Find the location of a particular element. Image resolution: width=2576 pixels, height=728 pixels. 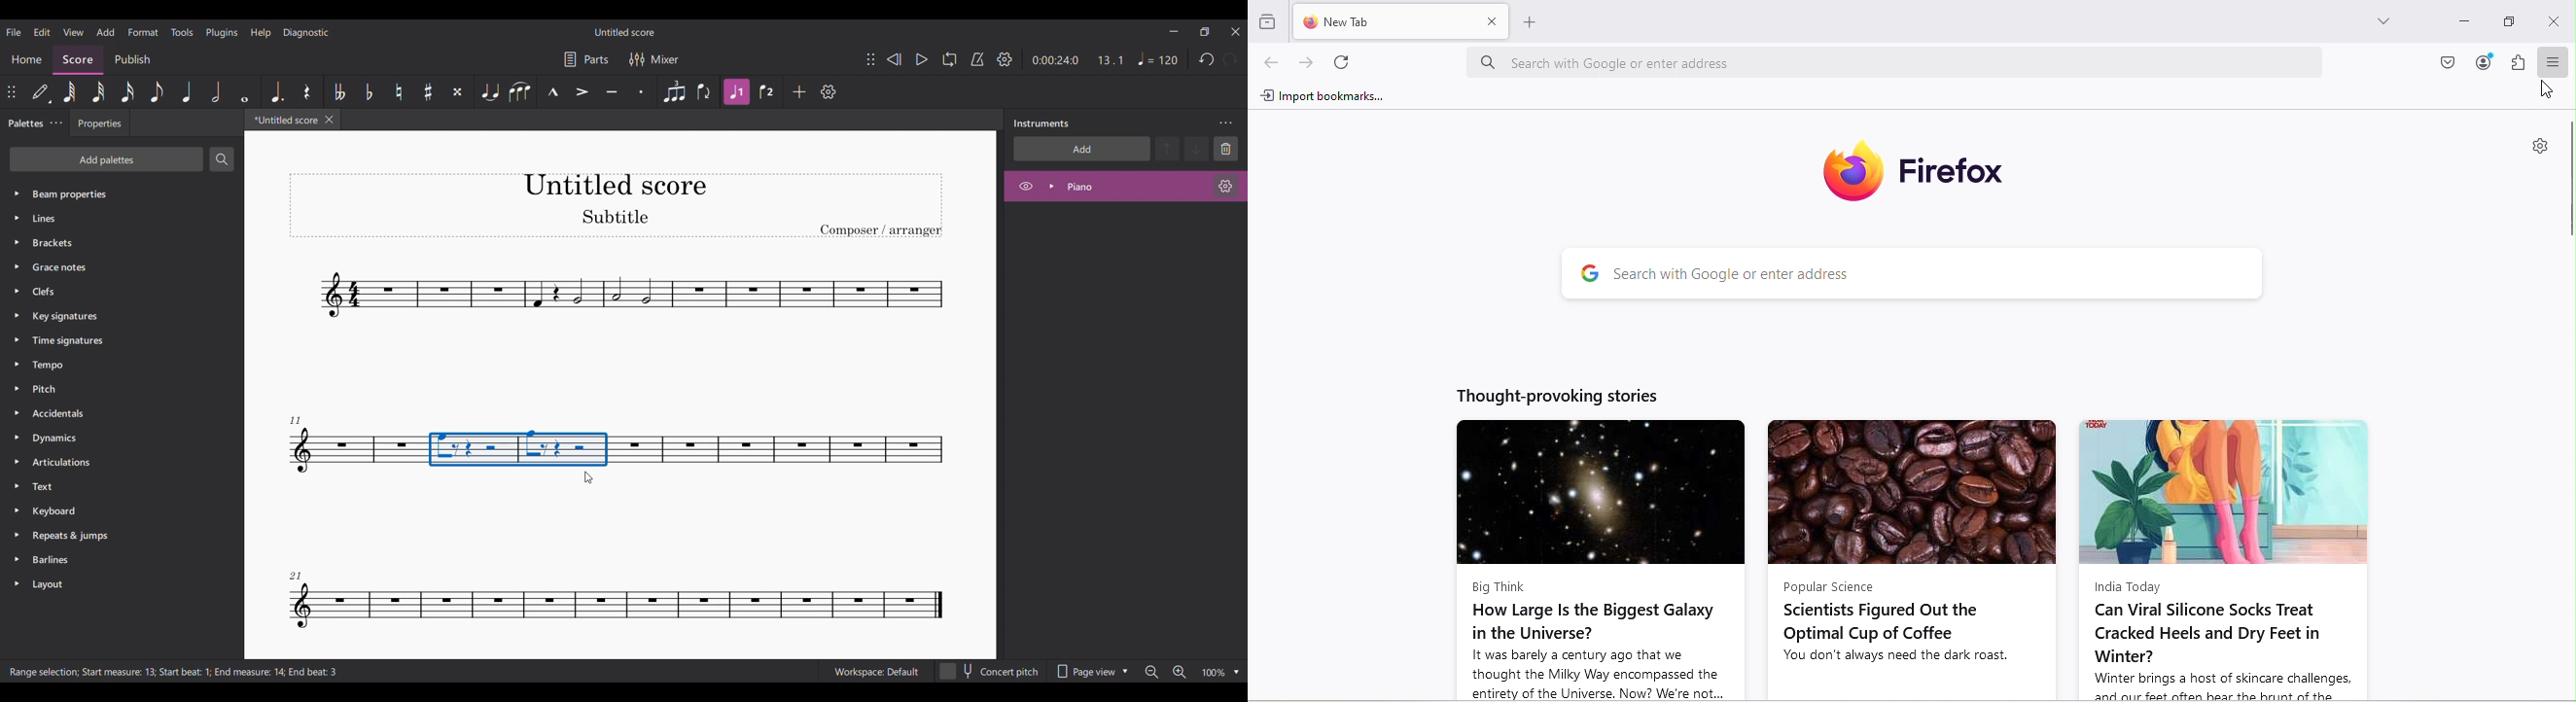

Import bookmarks is located at coordinates (1326, 92).